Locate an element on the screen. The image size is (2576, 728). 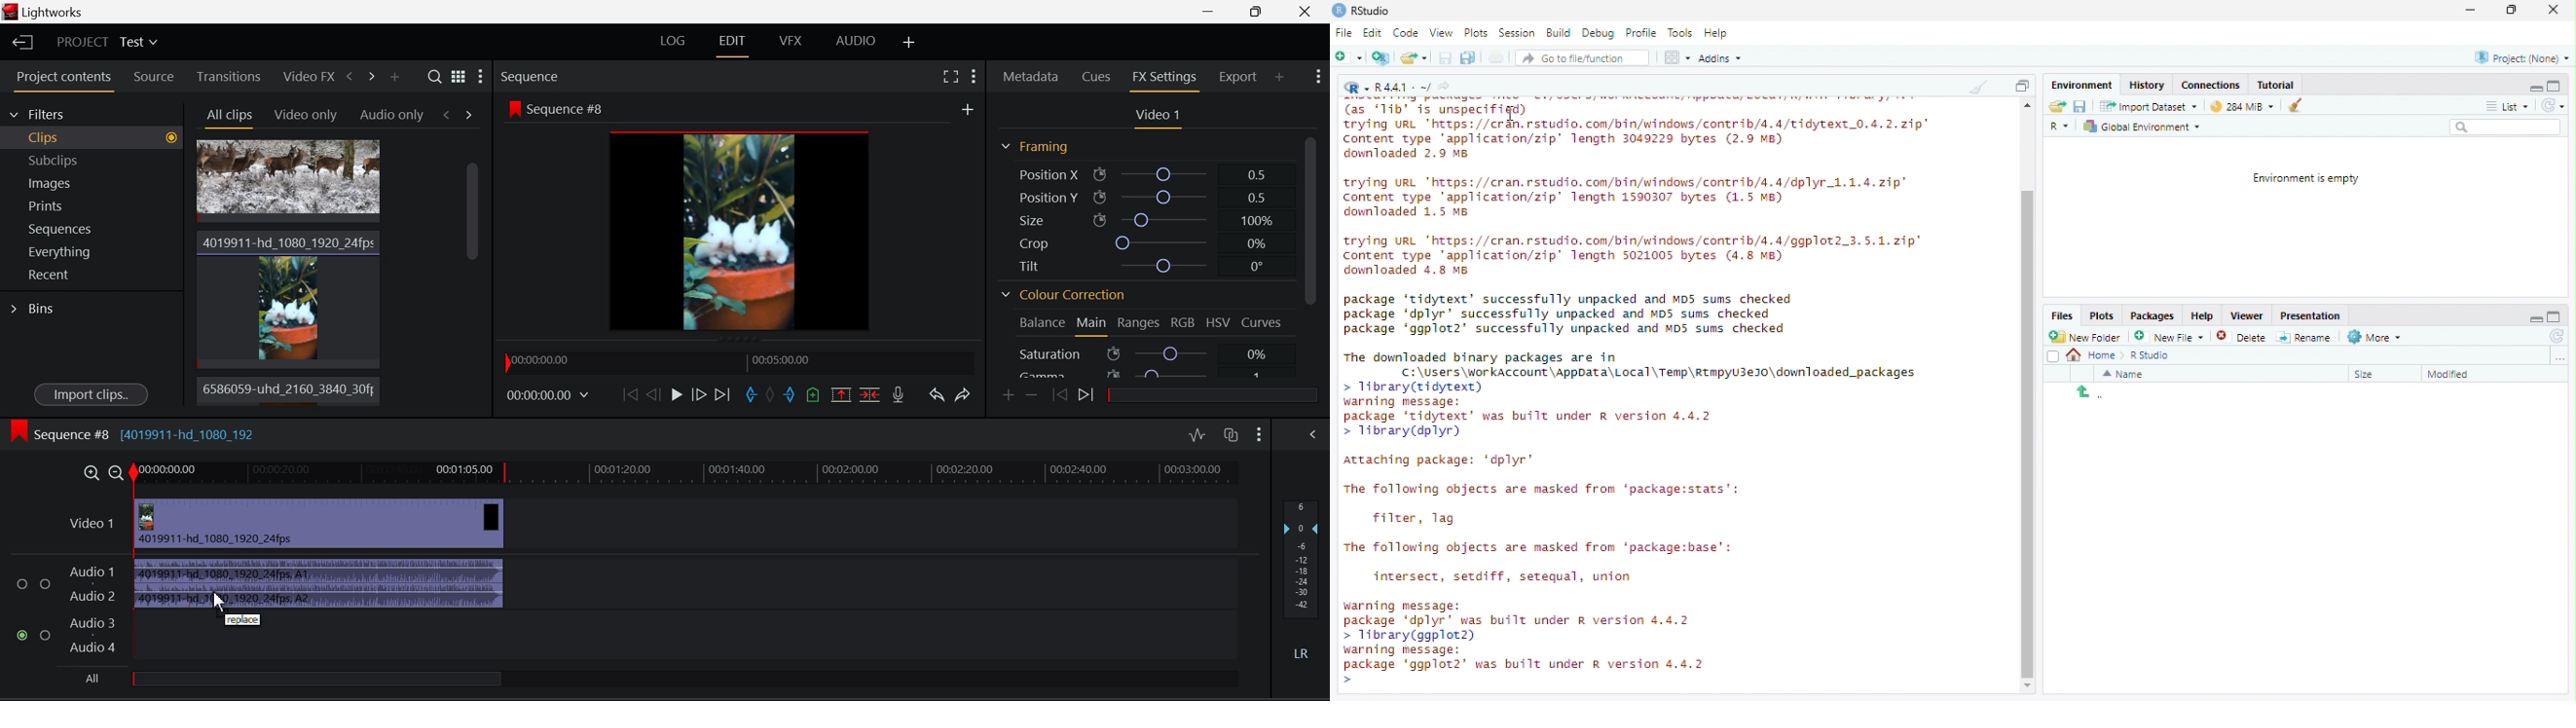
Curves is located at coordinates (1265, 321).